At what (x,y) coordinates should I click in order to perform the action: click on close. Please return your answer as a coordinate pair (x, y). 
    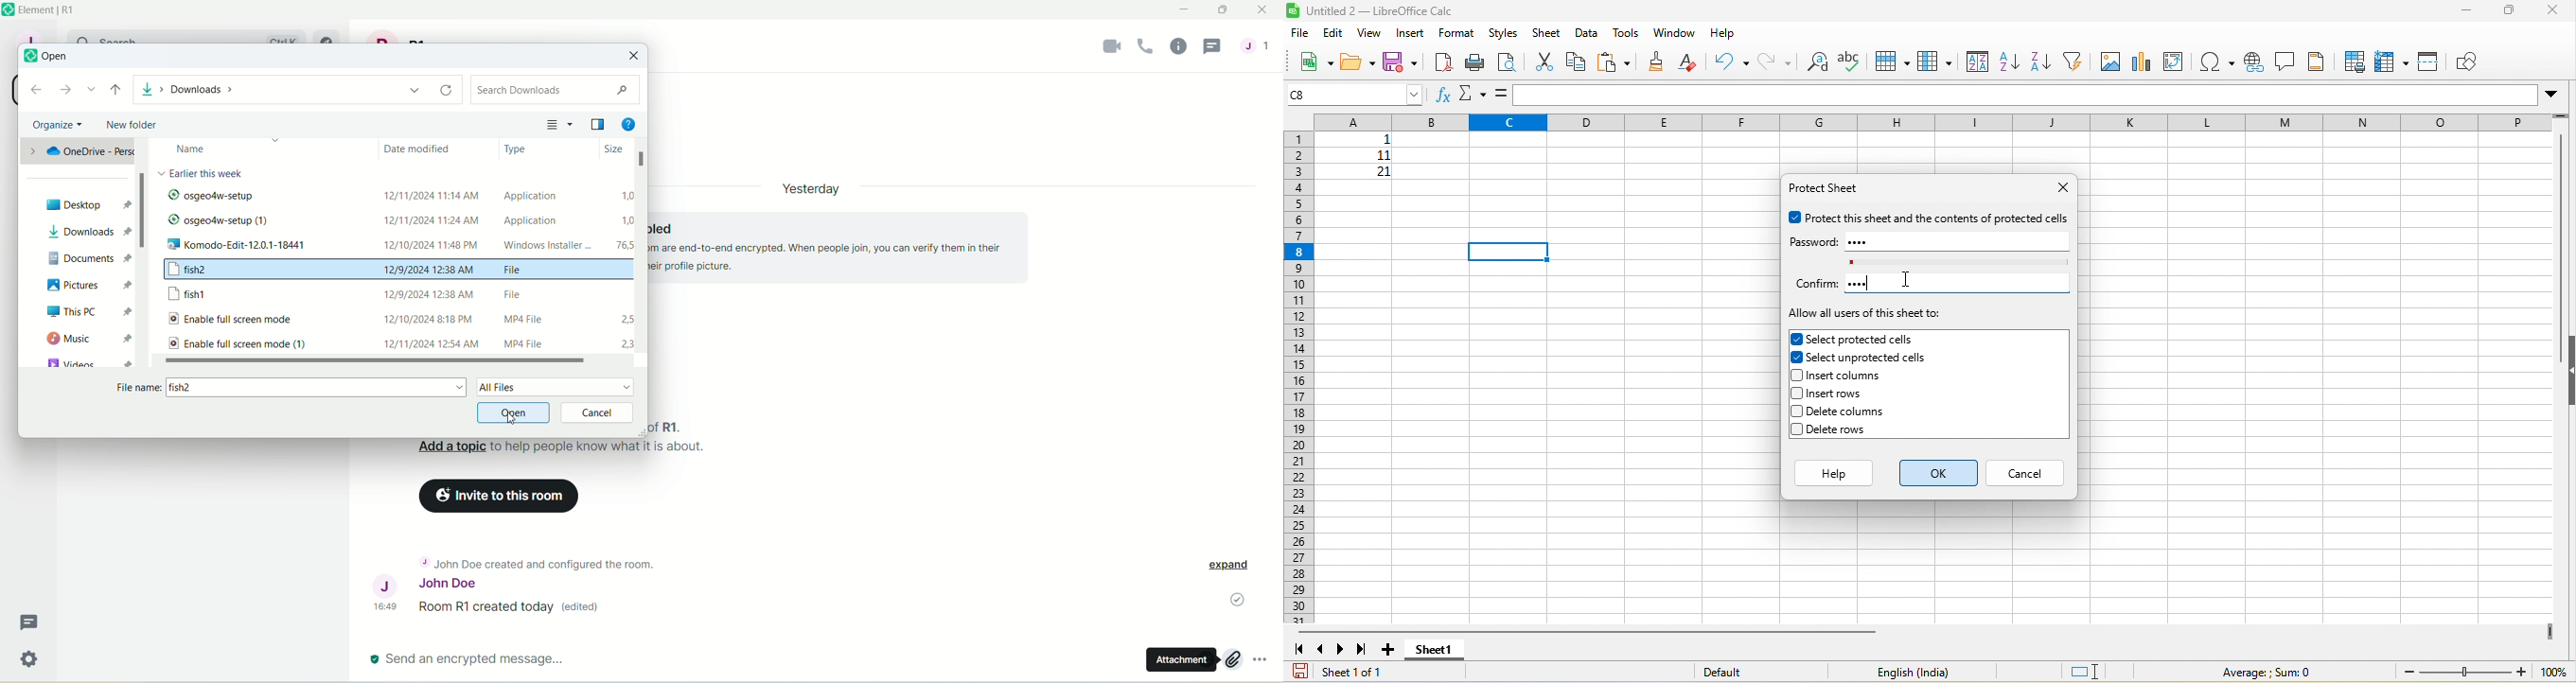
    Looking at the image, I should click on (2055, 188).